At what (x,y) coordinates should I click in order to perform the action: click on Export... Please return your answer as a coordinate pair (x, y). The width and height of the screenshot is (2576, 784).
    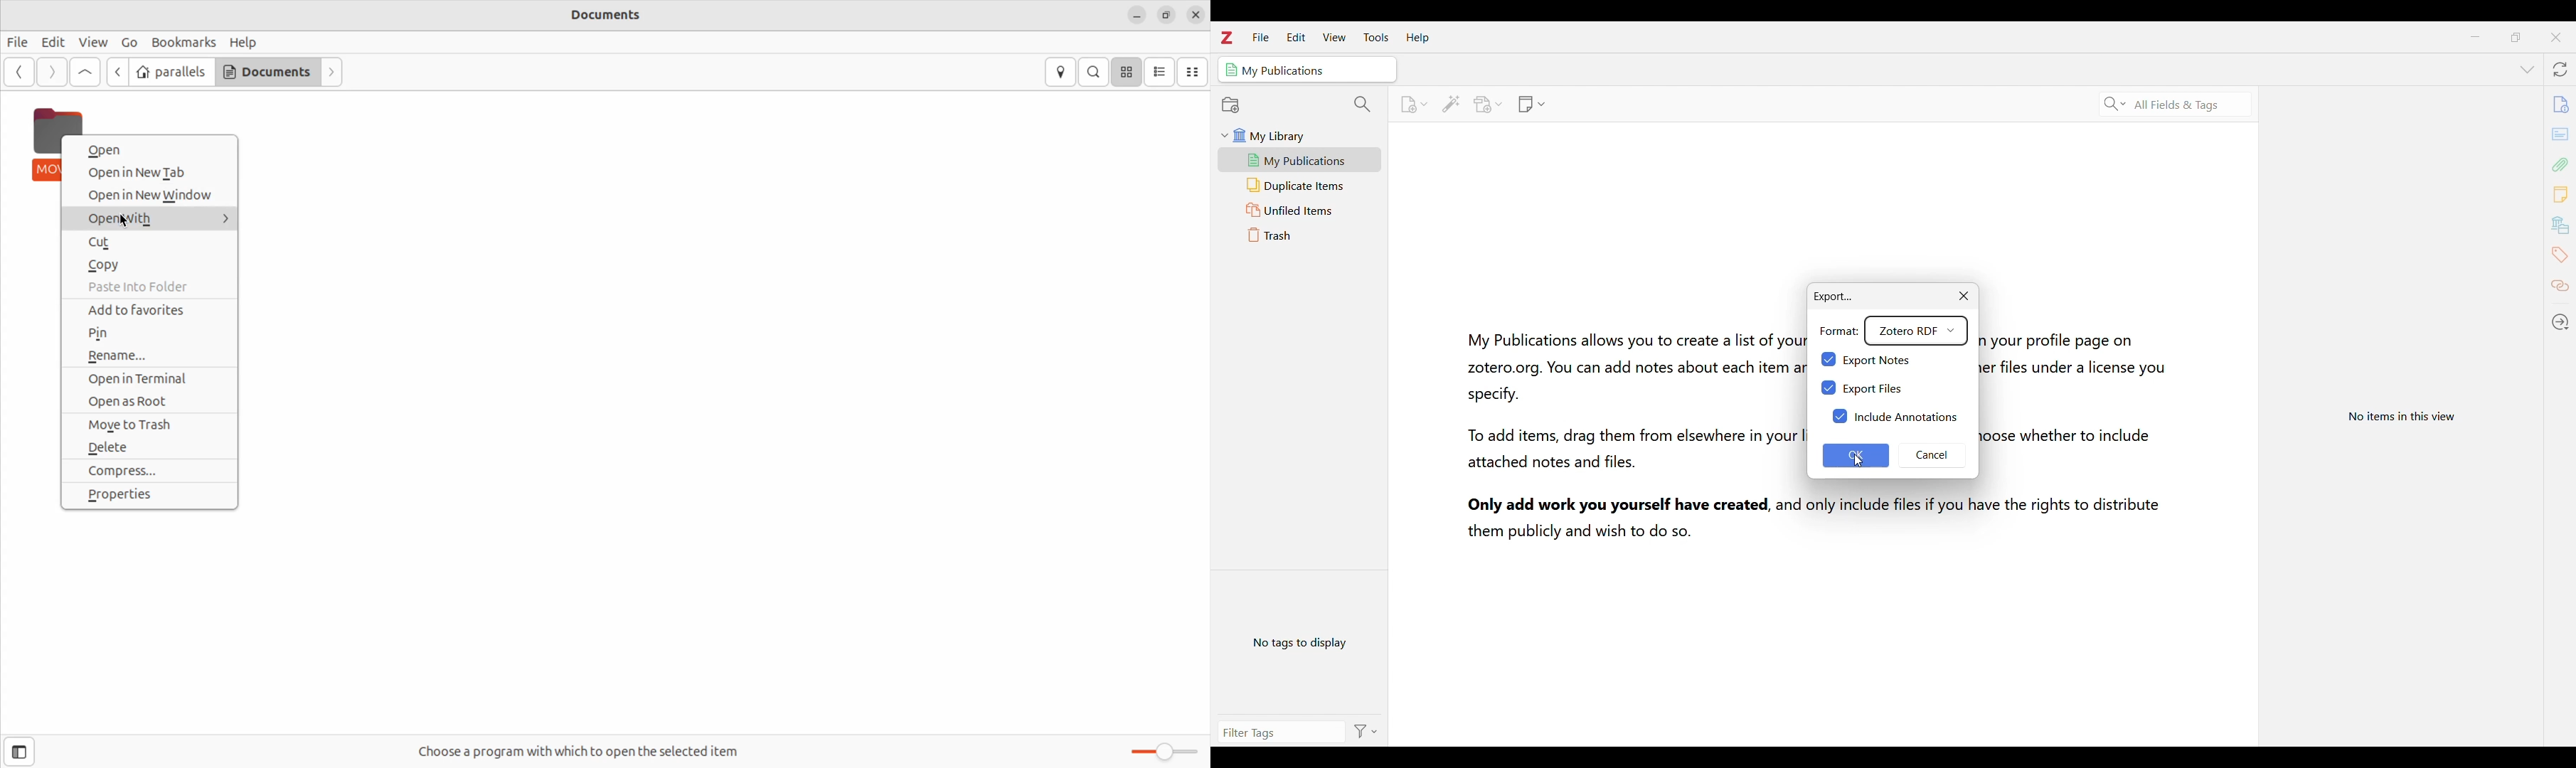
    Looking at the image, I should click on (1829, 292).